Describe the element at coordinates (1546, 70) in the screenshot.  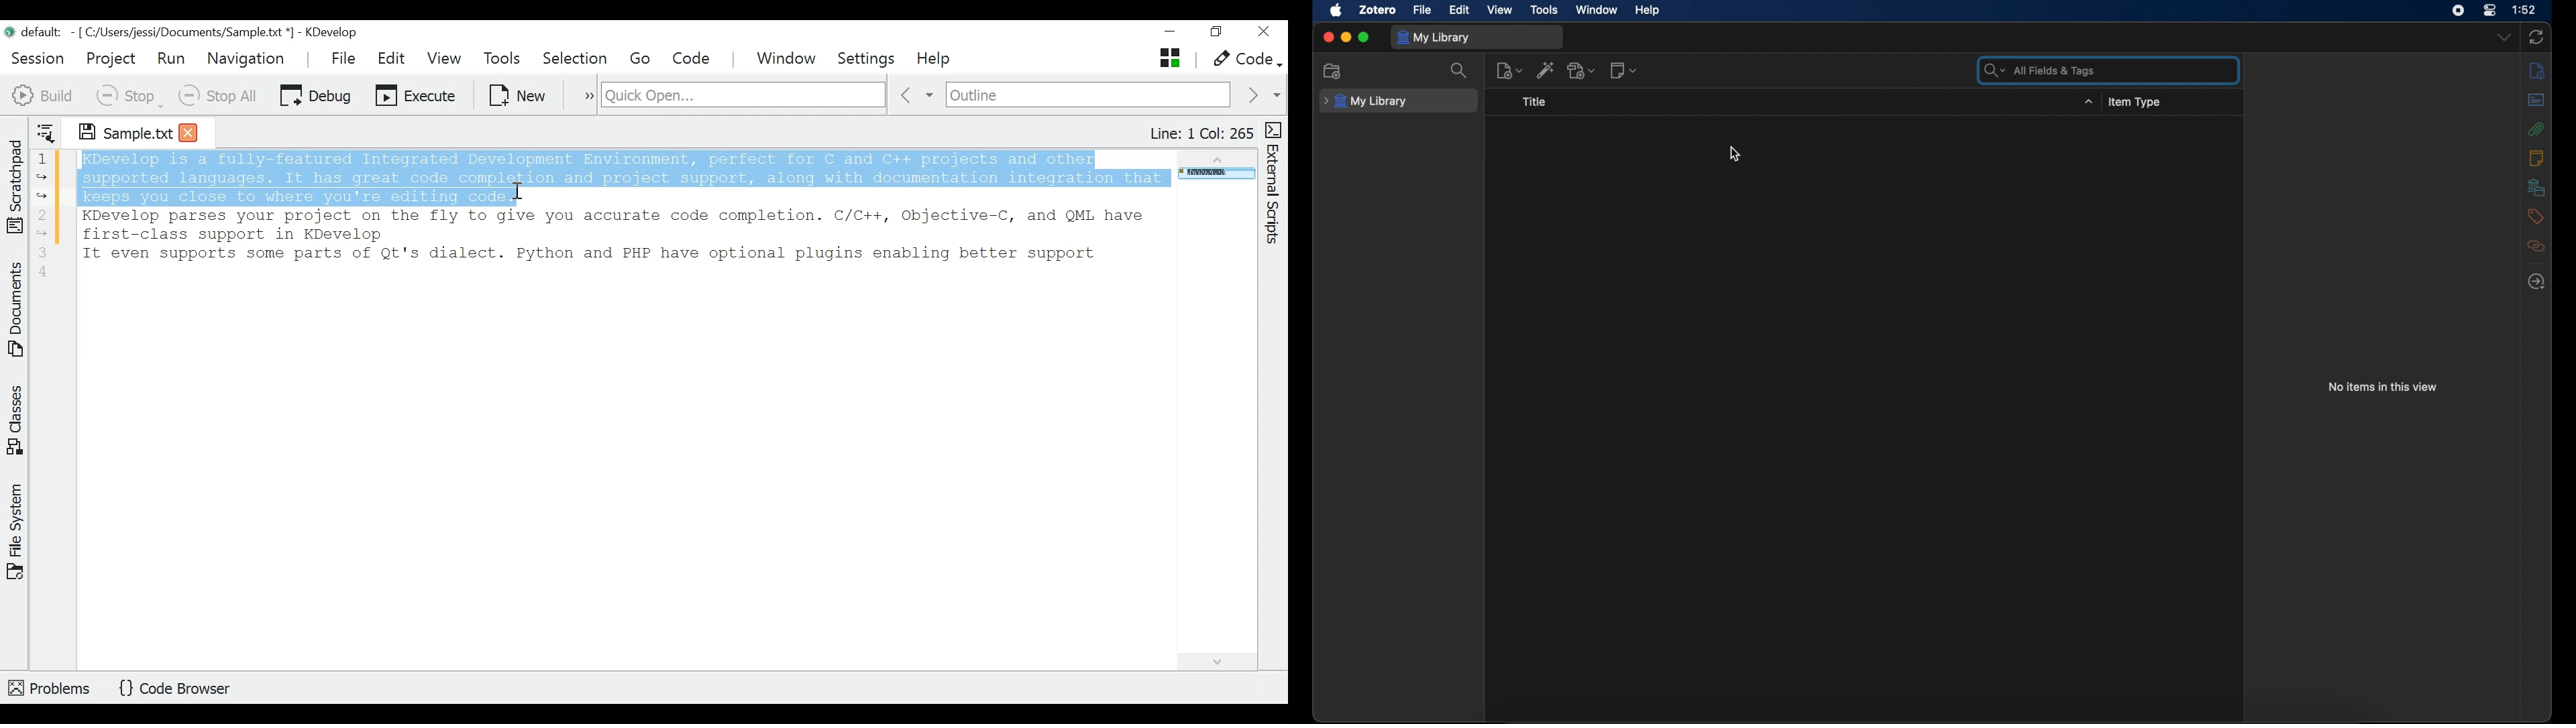
I see `add item by identifier` at that location.